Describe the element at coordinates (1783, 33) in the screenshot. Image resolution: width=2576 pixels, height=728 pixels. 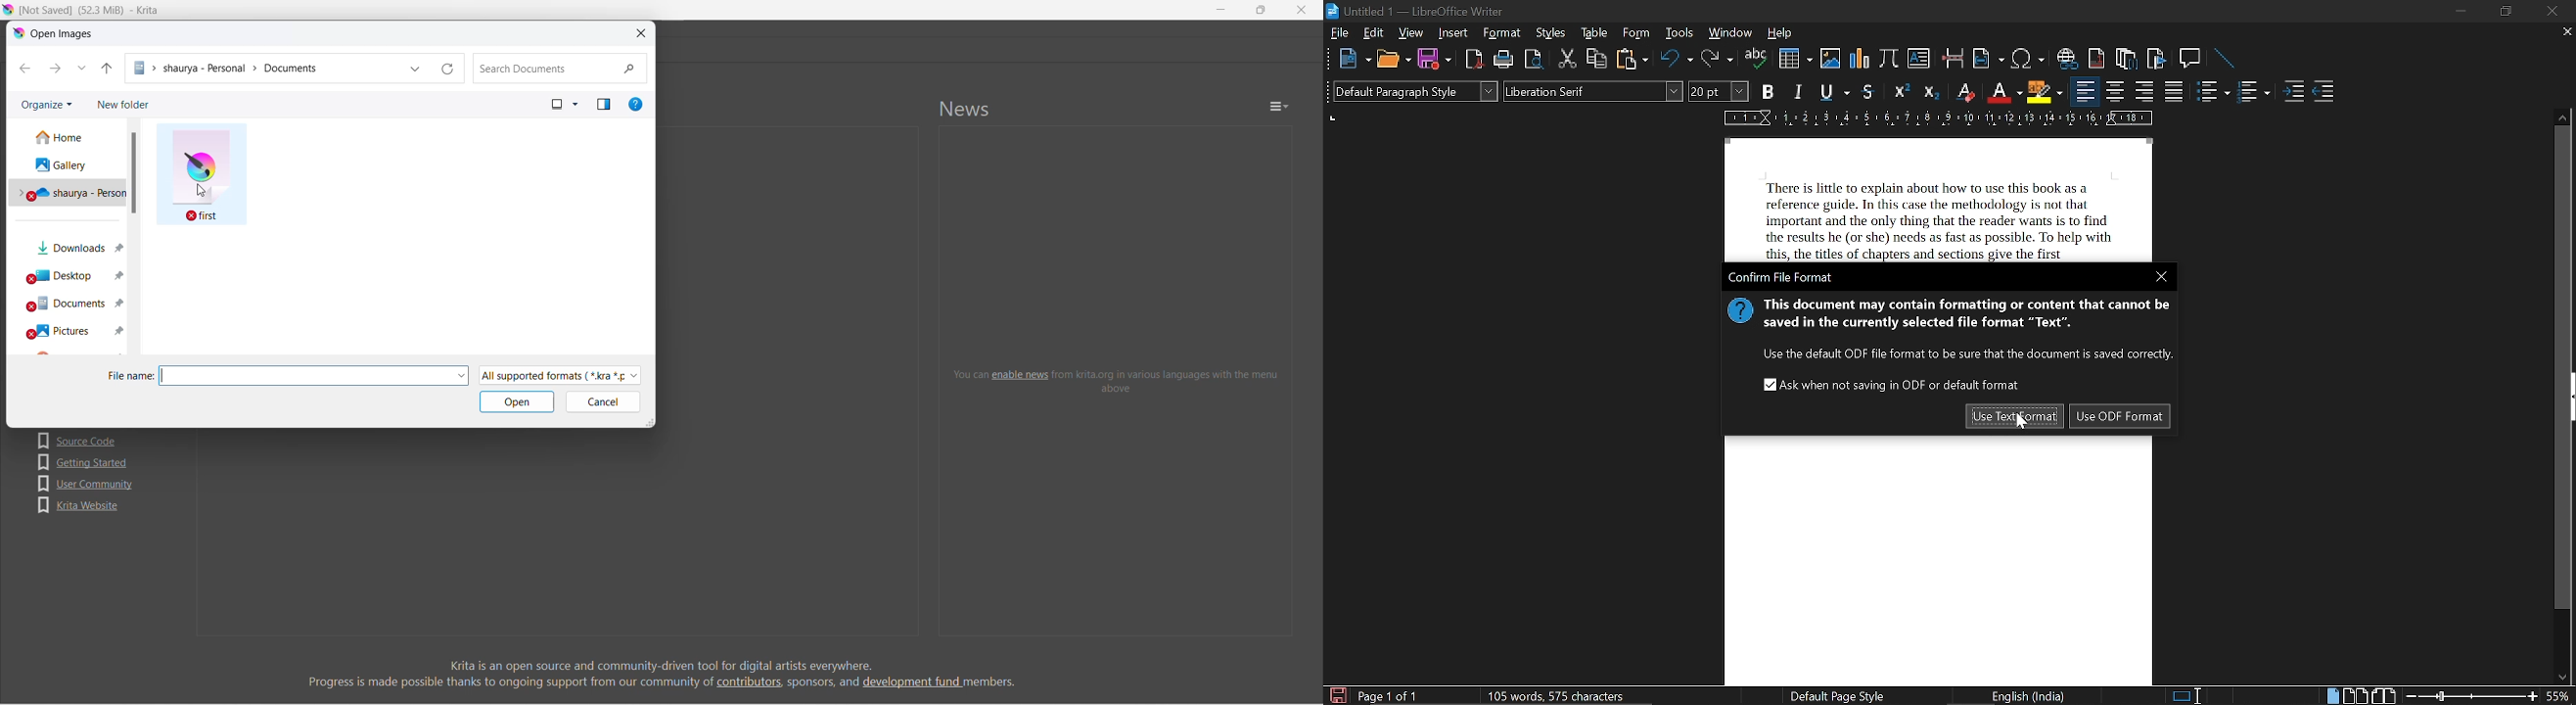
I see `help` at that location.